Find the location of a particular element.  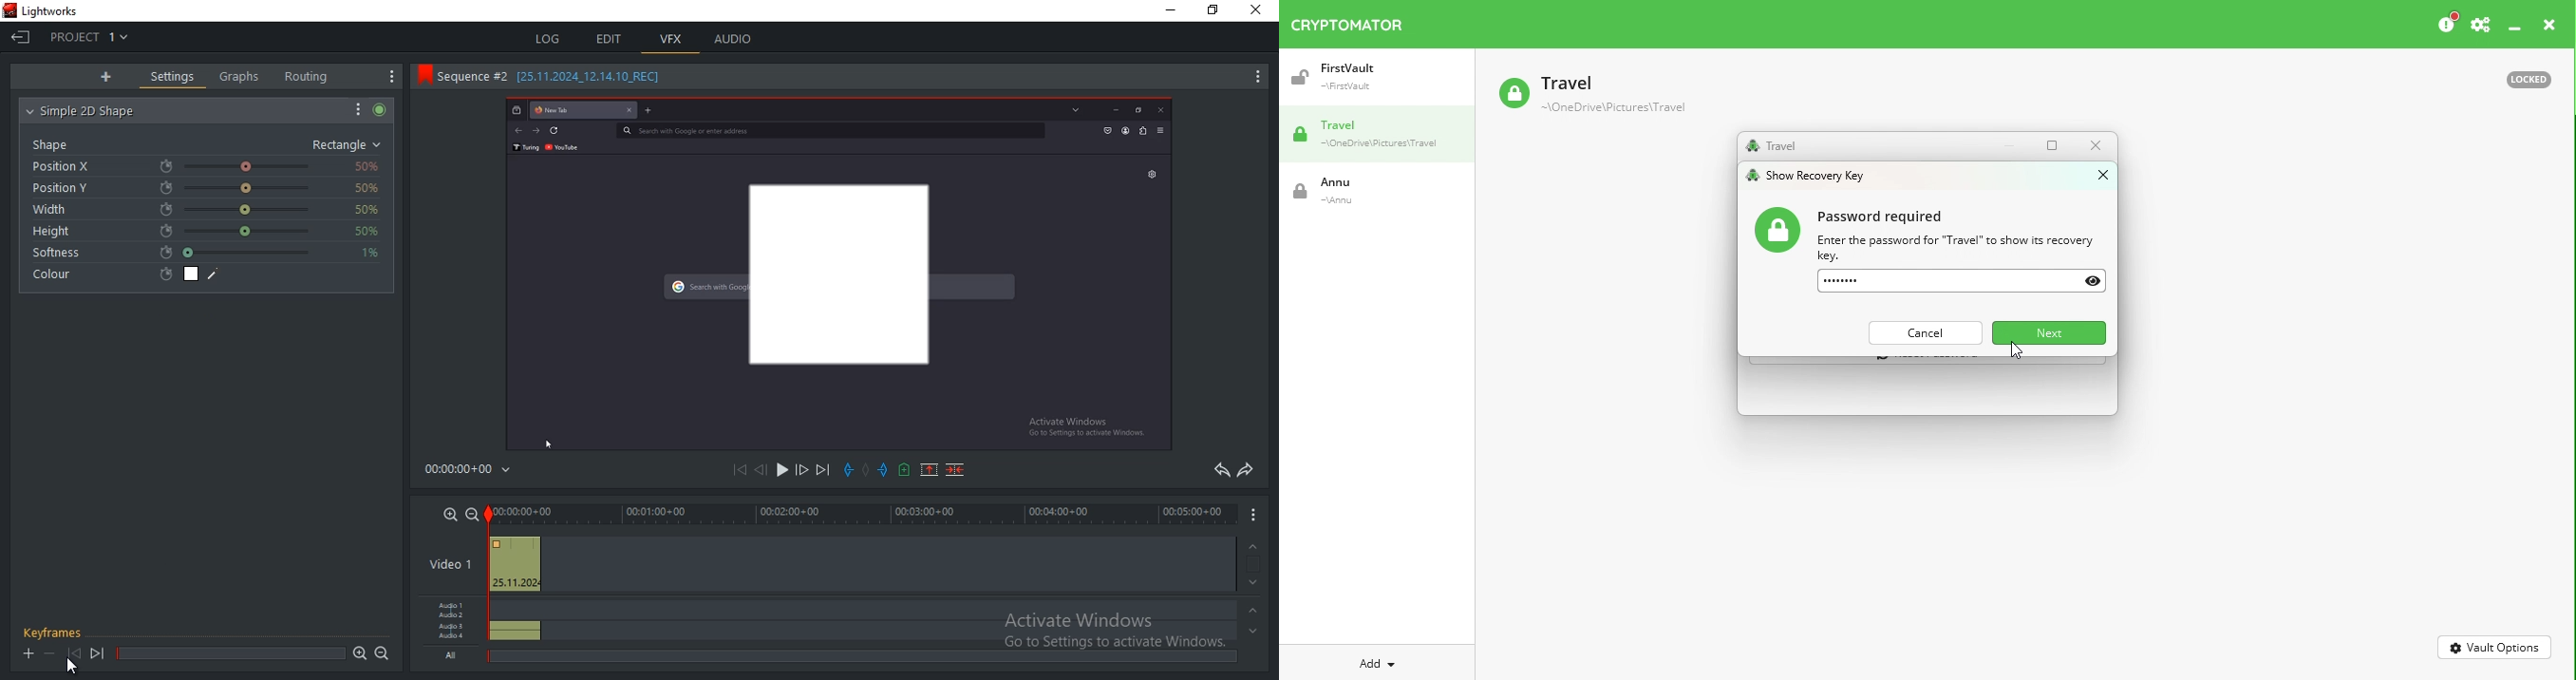

sequence title is located at coordinates (545, 74).